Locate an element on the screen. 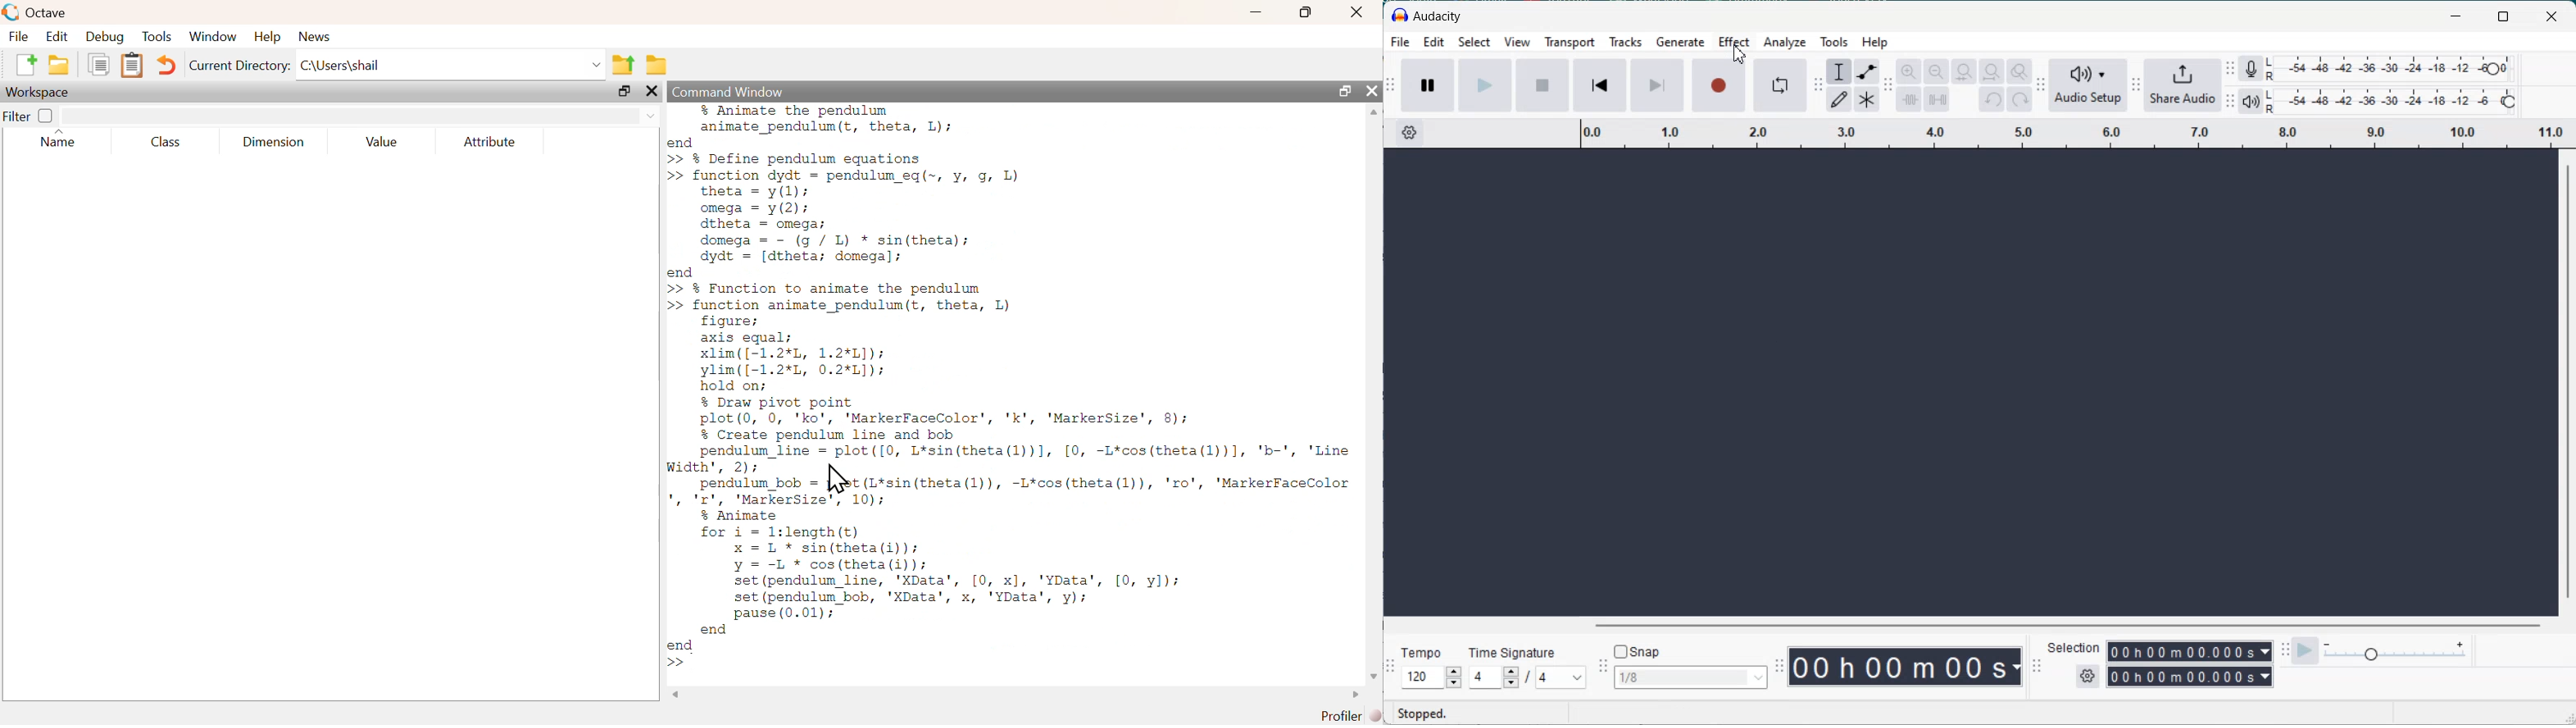 The height and width of the screenshot is (728, 2576). Close is located at coordinates (1355, 12).